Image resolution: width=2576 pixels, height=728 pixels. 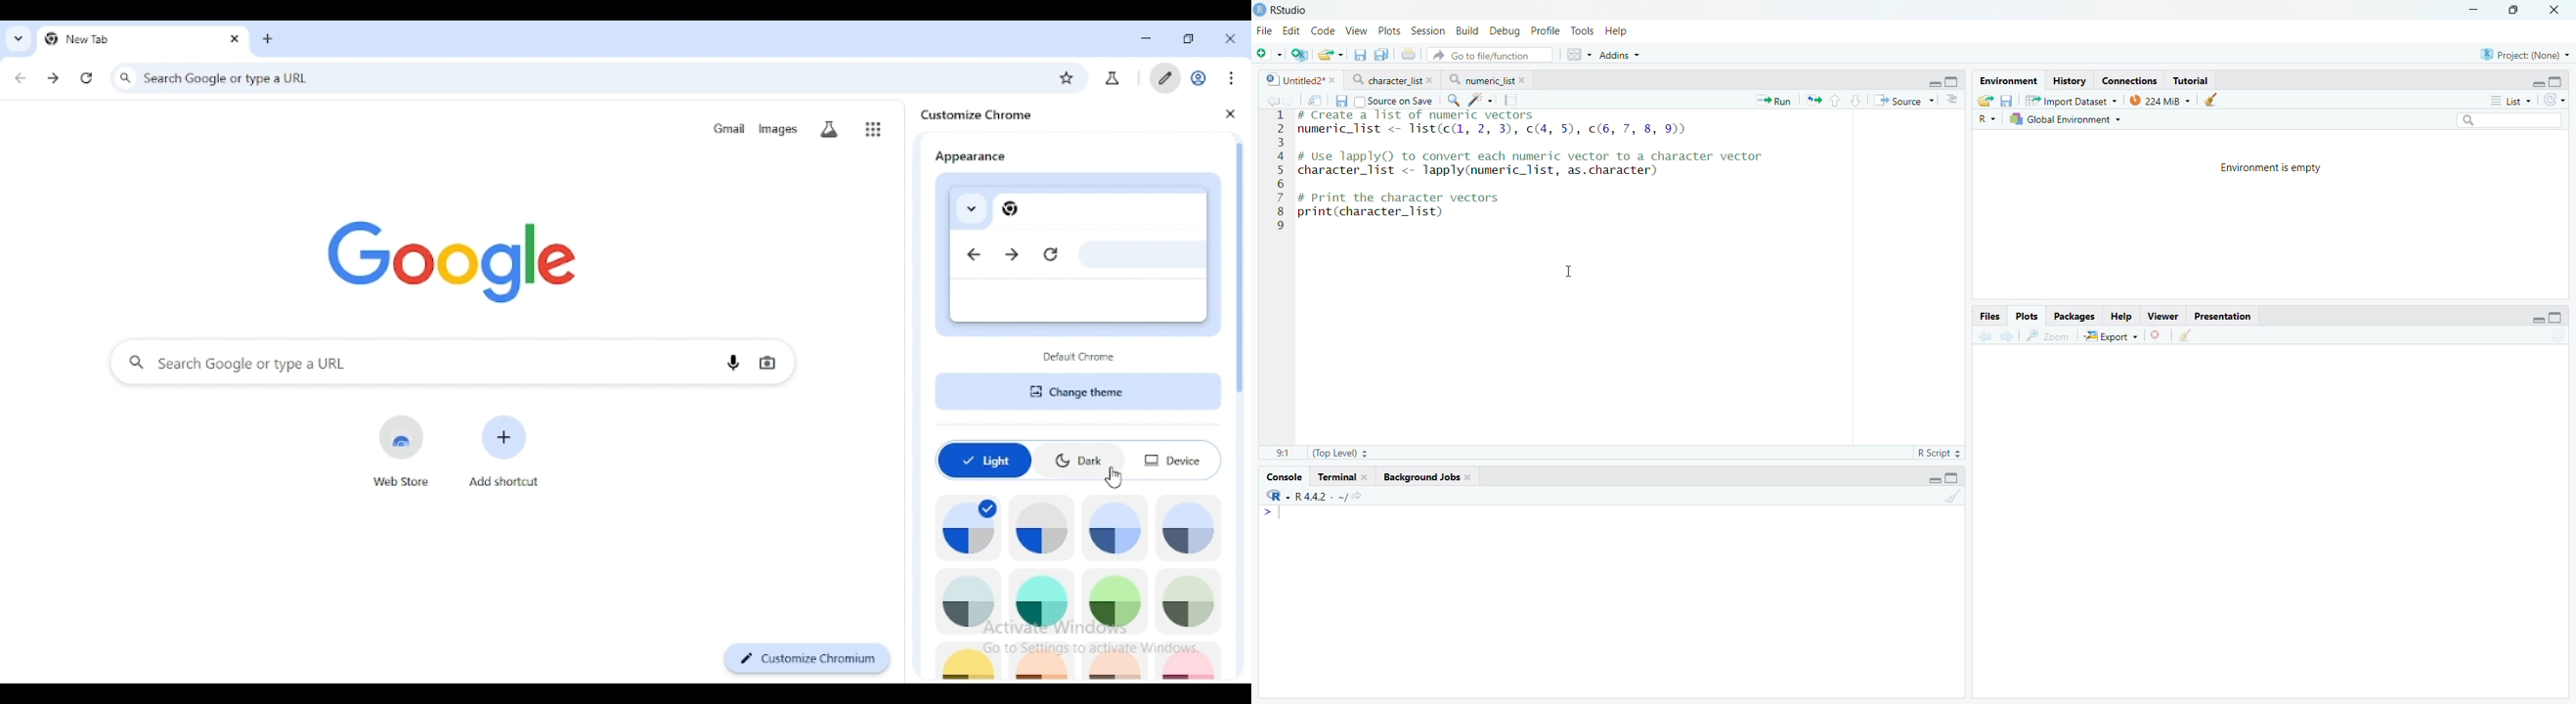 What do you see at coordinates (1147, 39) in the screenshot?
I see `minimize` at bounding box center [1147, 39].